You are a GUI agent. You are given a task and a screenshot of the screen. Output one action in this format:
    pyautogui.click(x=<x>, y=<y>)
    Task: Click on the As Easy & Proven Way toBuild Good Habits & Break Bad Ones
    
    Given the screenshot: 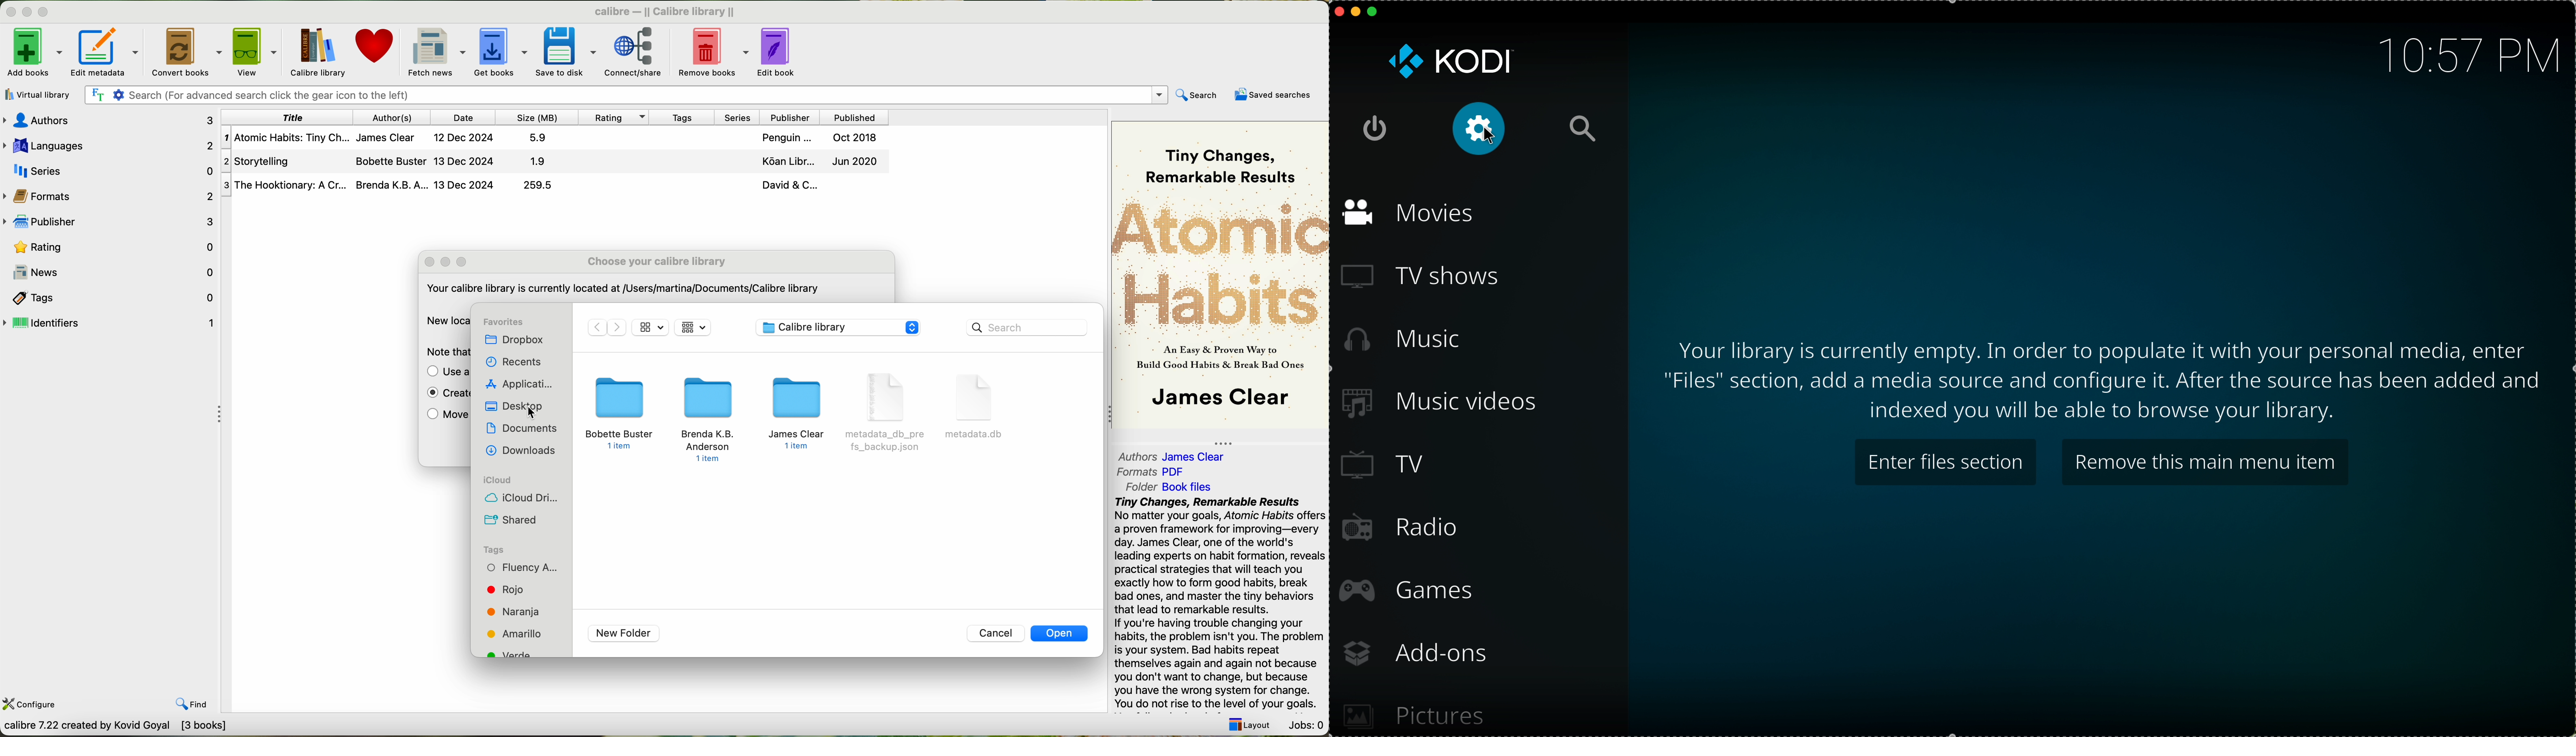 What is the action you would take?
    pyautogui.click(x=1215, y=359)
    